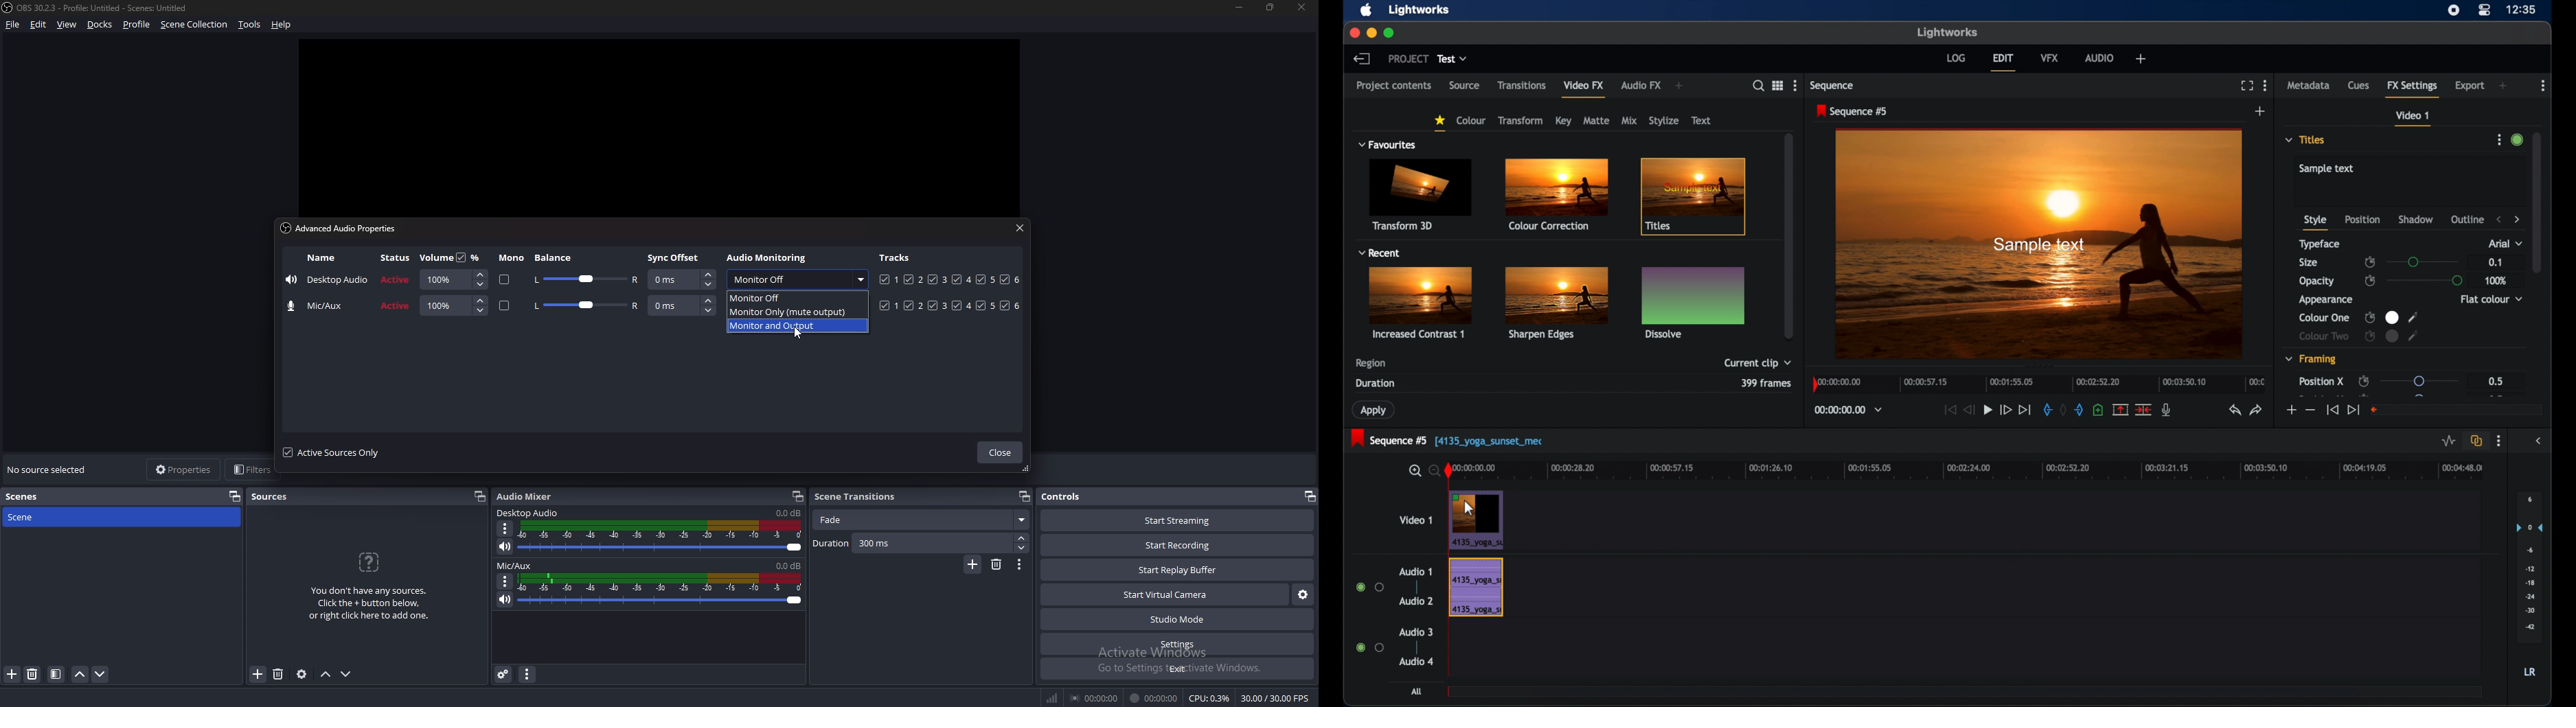 This screenshot has width=2576, height=728. I want to click on 0.5, so click(2493, 380).